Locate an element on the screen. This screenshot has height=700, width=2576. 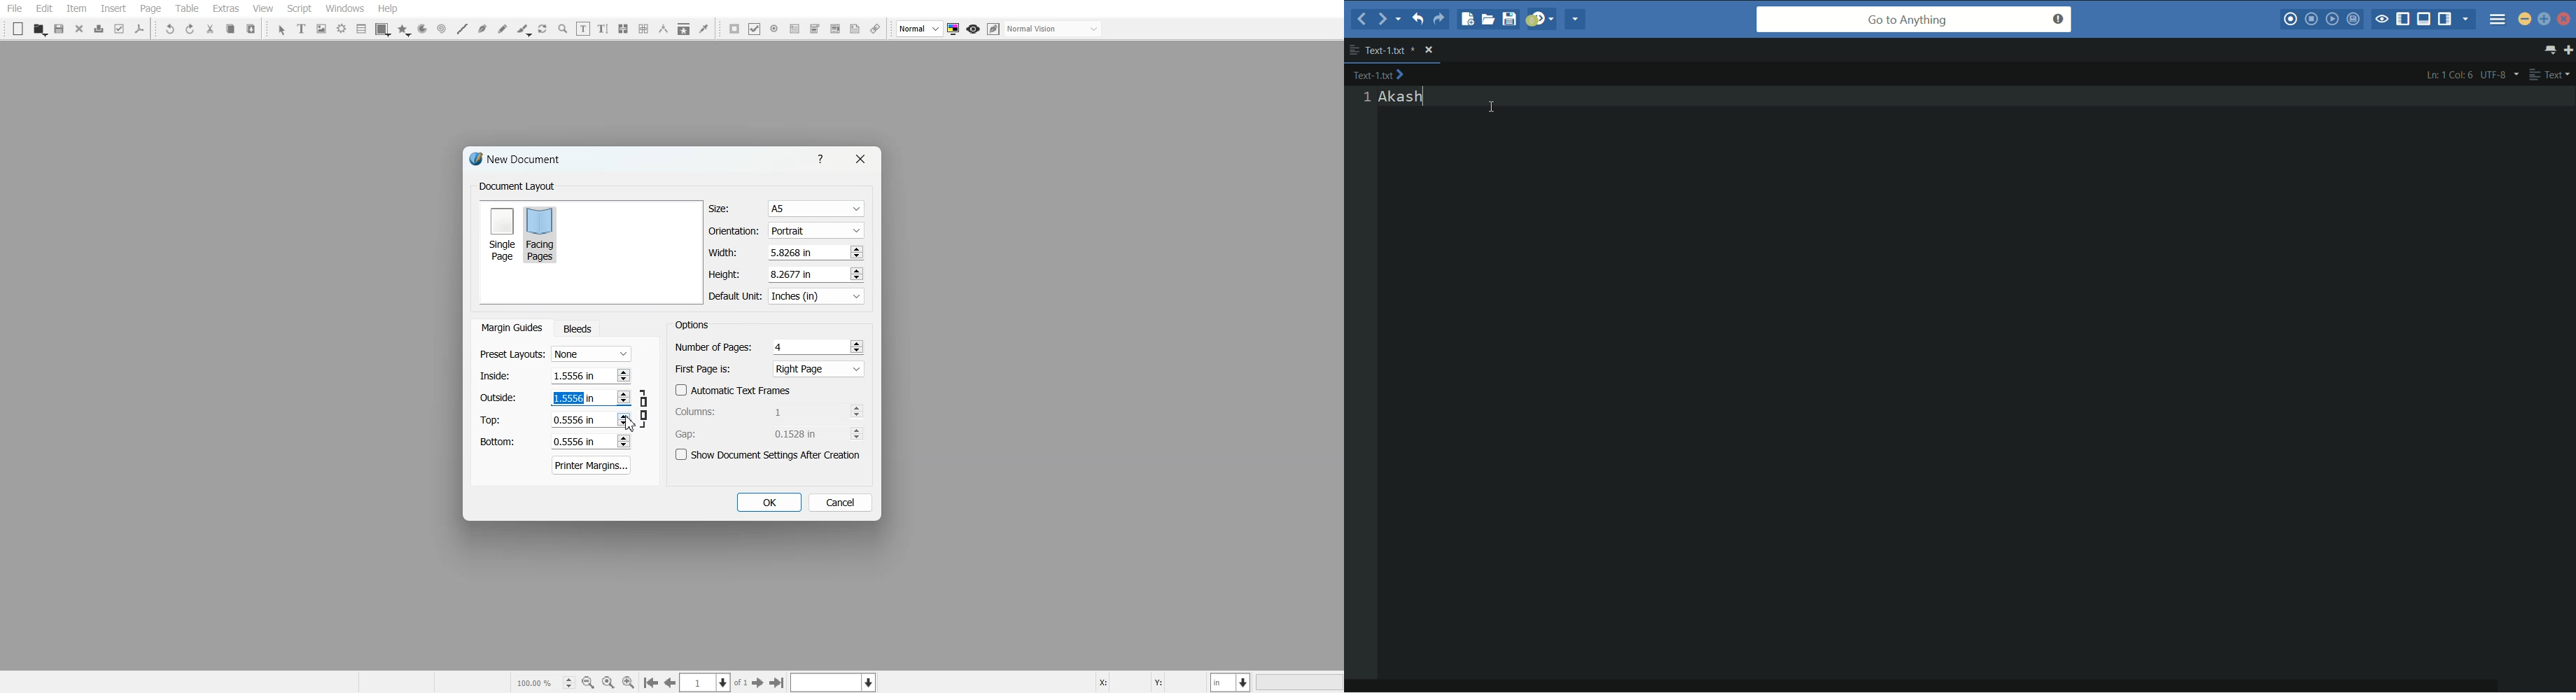
Shape is located at coordinates (383, 29).